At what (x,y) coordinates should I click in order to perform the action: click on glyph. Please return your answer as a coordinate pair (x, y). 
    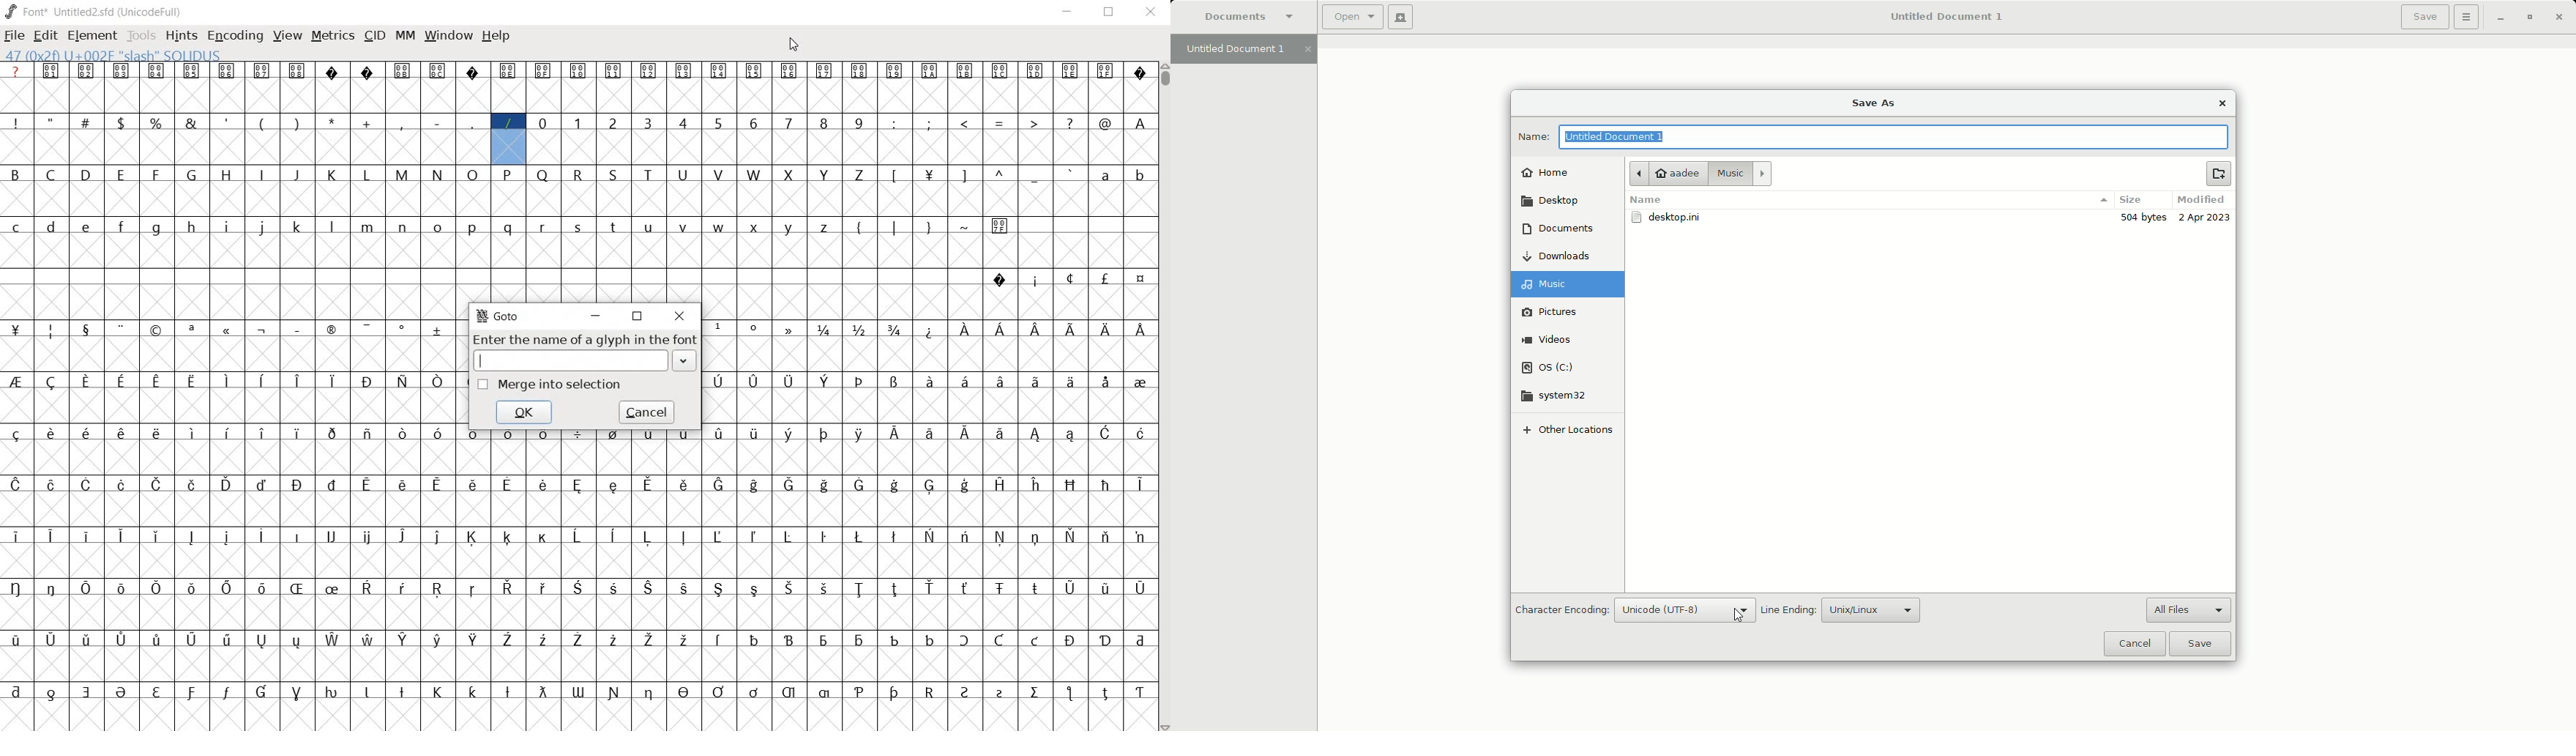
    Looking at the image, I should click on (1071, 278).